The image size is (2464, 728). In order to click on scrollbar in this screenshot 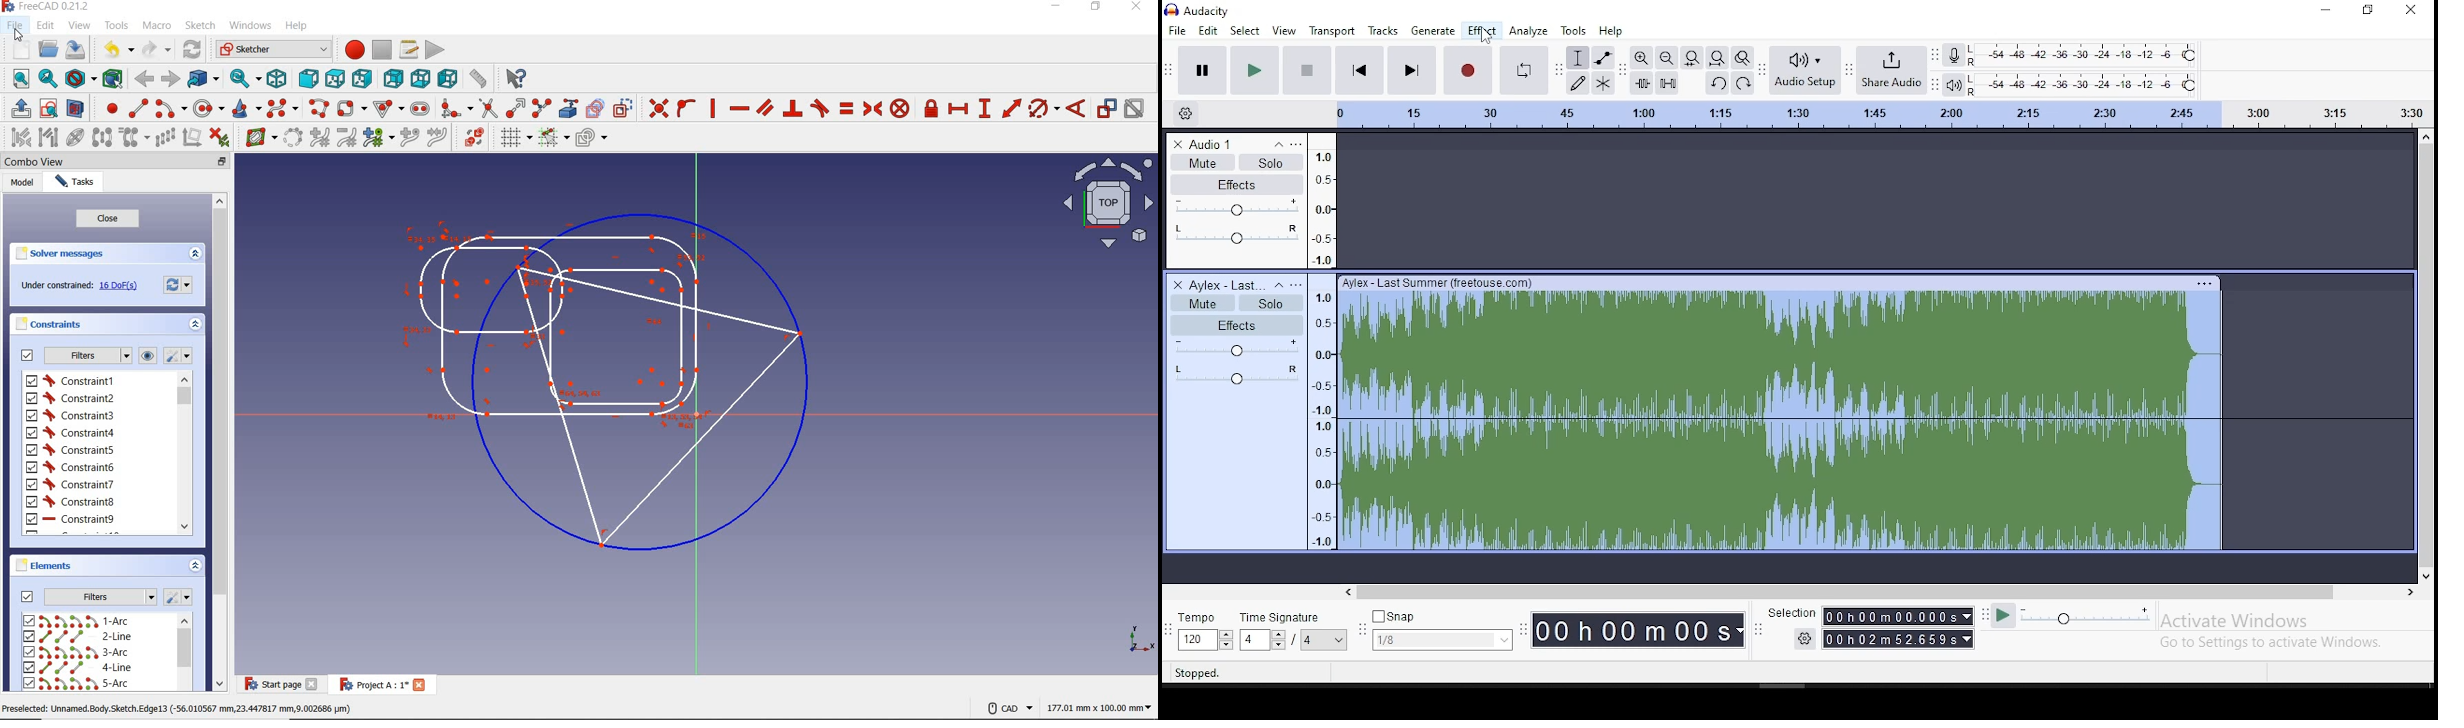, I will do `click(185, 453)`.